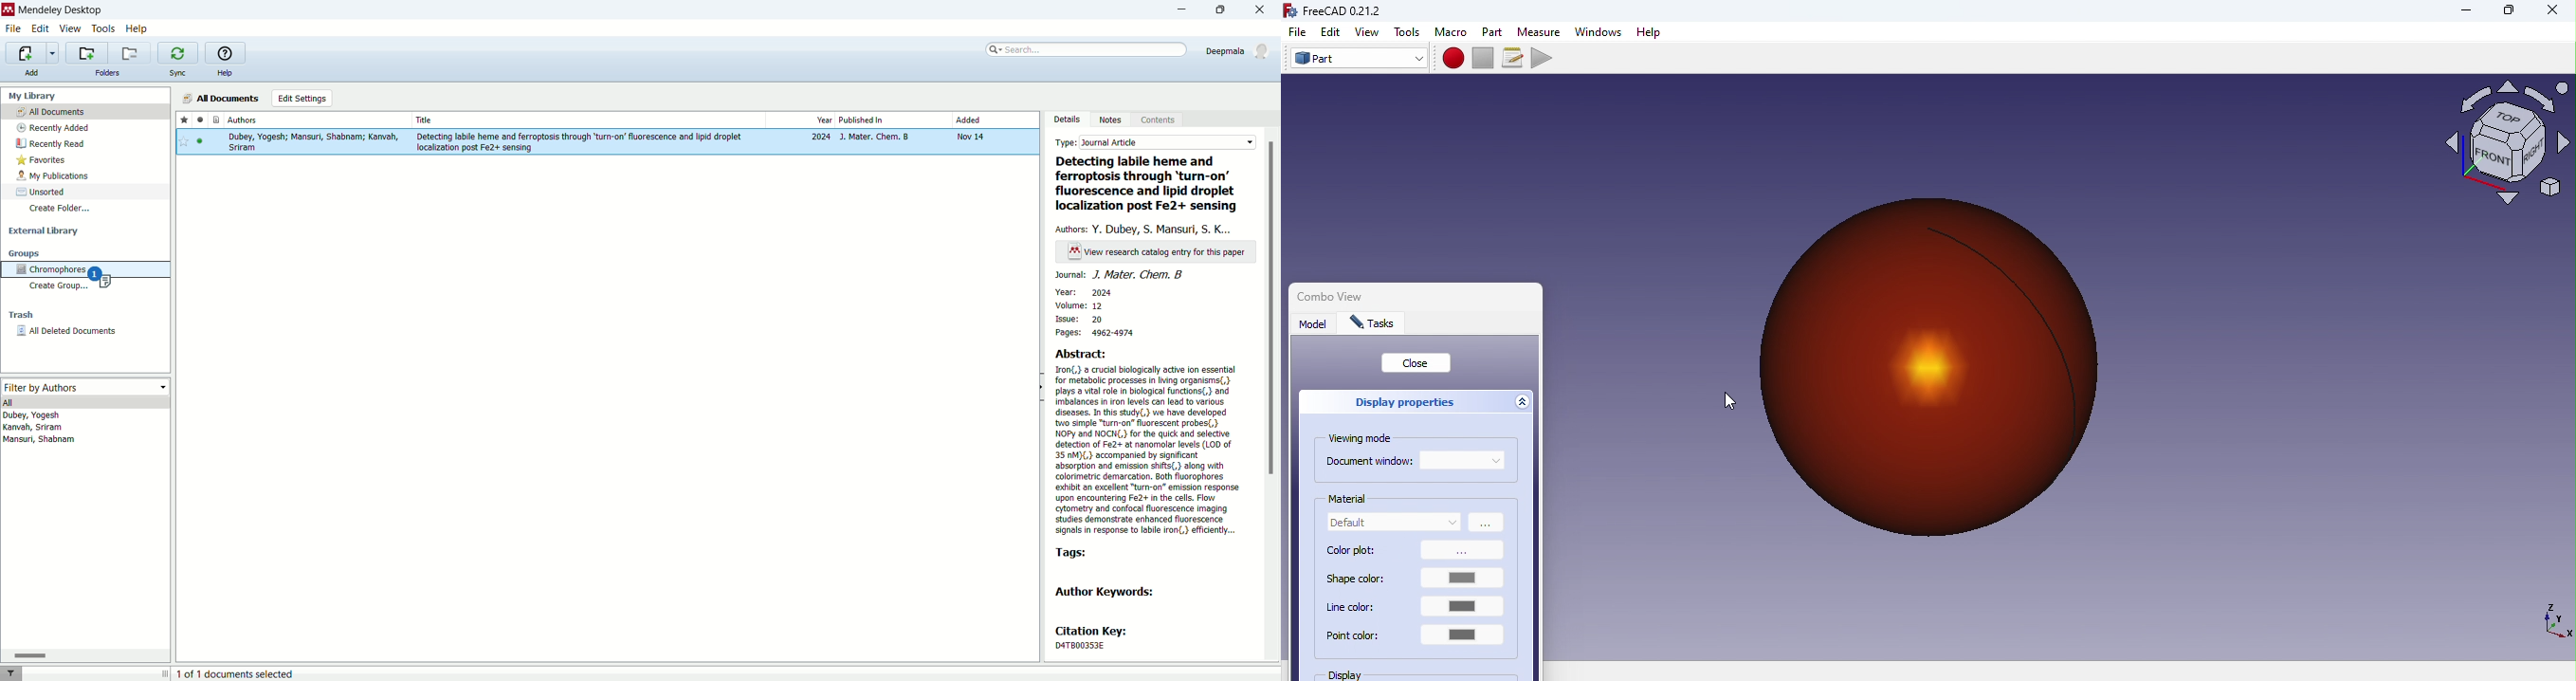 The image size is (2576, 700). Describe the element at coordinates (1372, 675) in the screenshot. I see `Display` at that location.